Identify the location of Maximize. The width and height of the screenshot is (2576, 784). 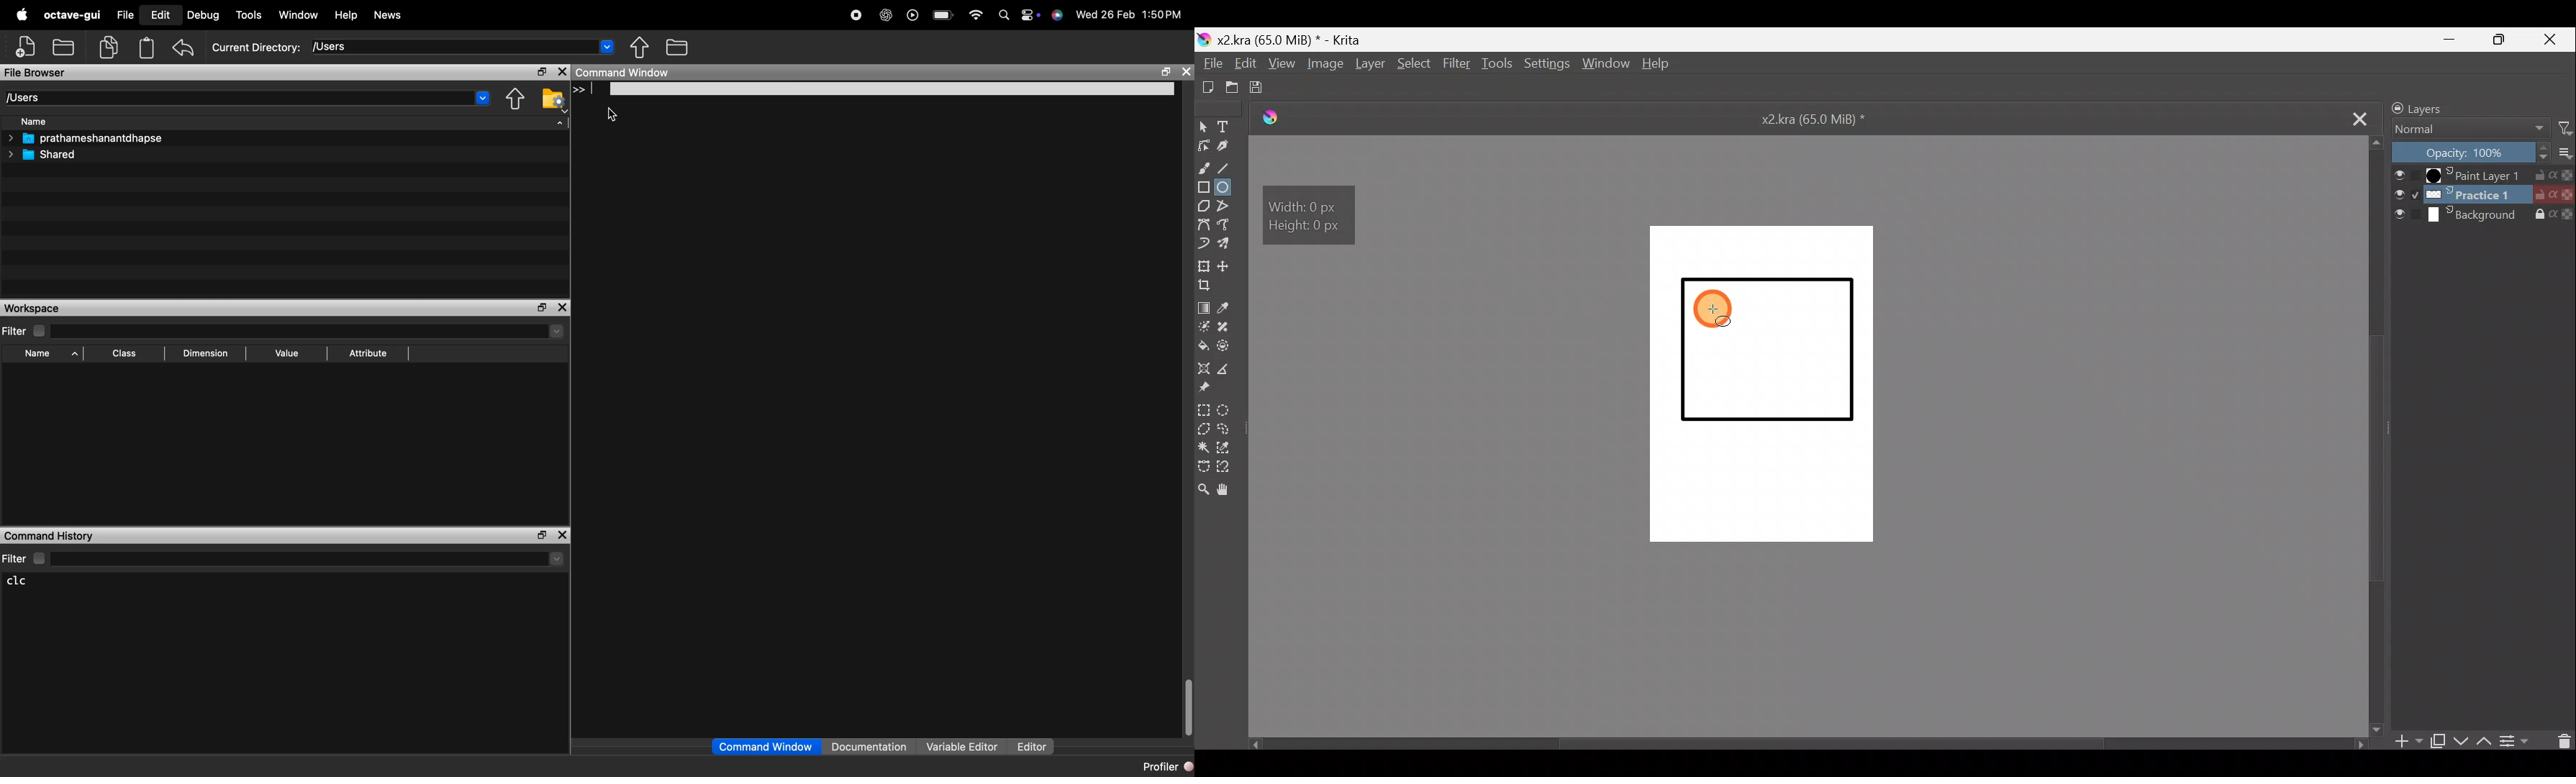
(2509, 42).